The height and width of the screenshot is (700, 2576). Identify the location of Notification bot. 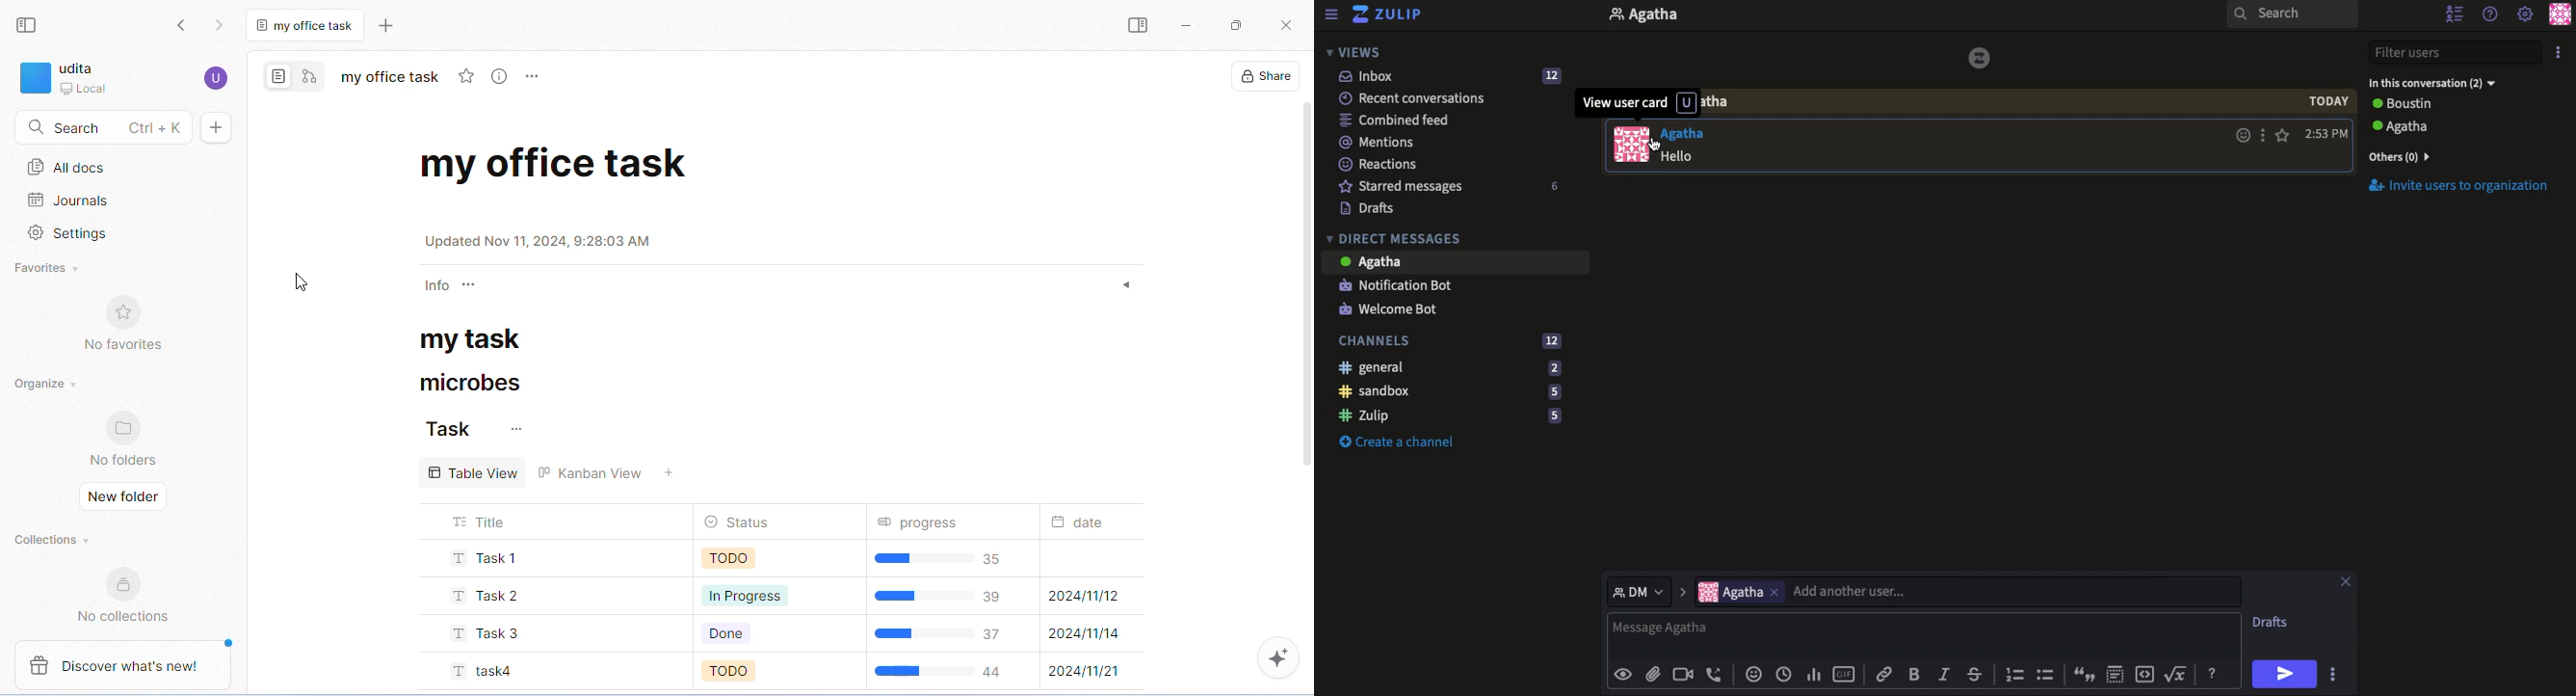
(1400, 285).